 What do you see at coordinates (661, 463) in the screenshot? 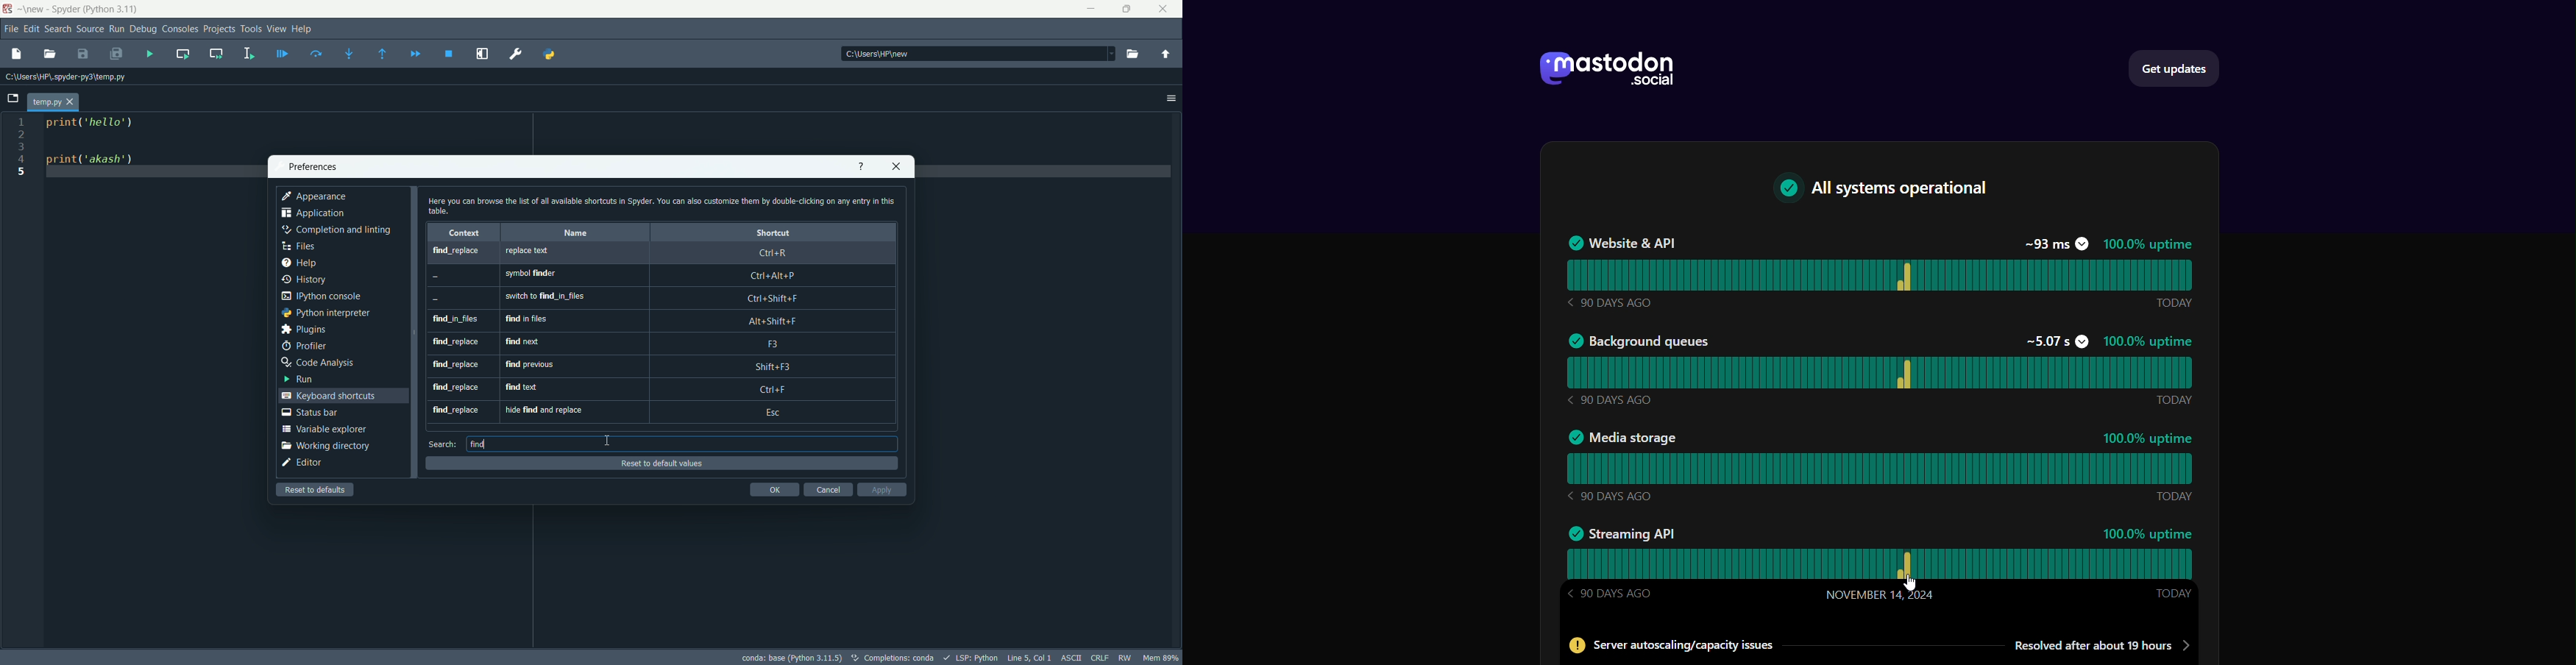
I see `reset to default values` at bounding box center [661, 463].